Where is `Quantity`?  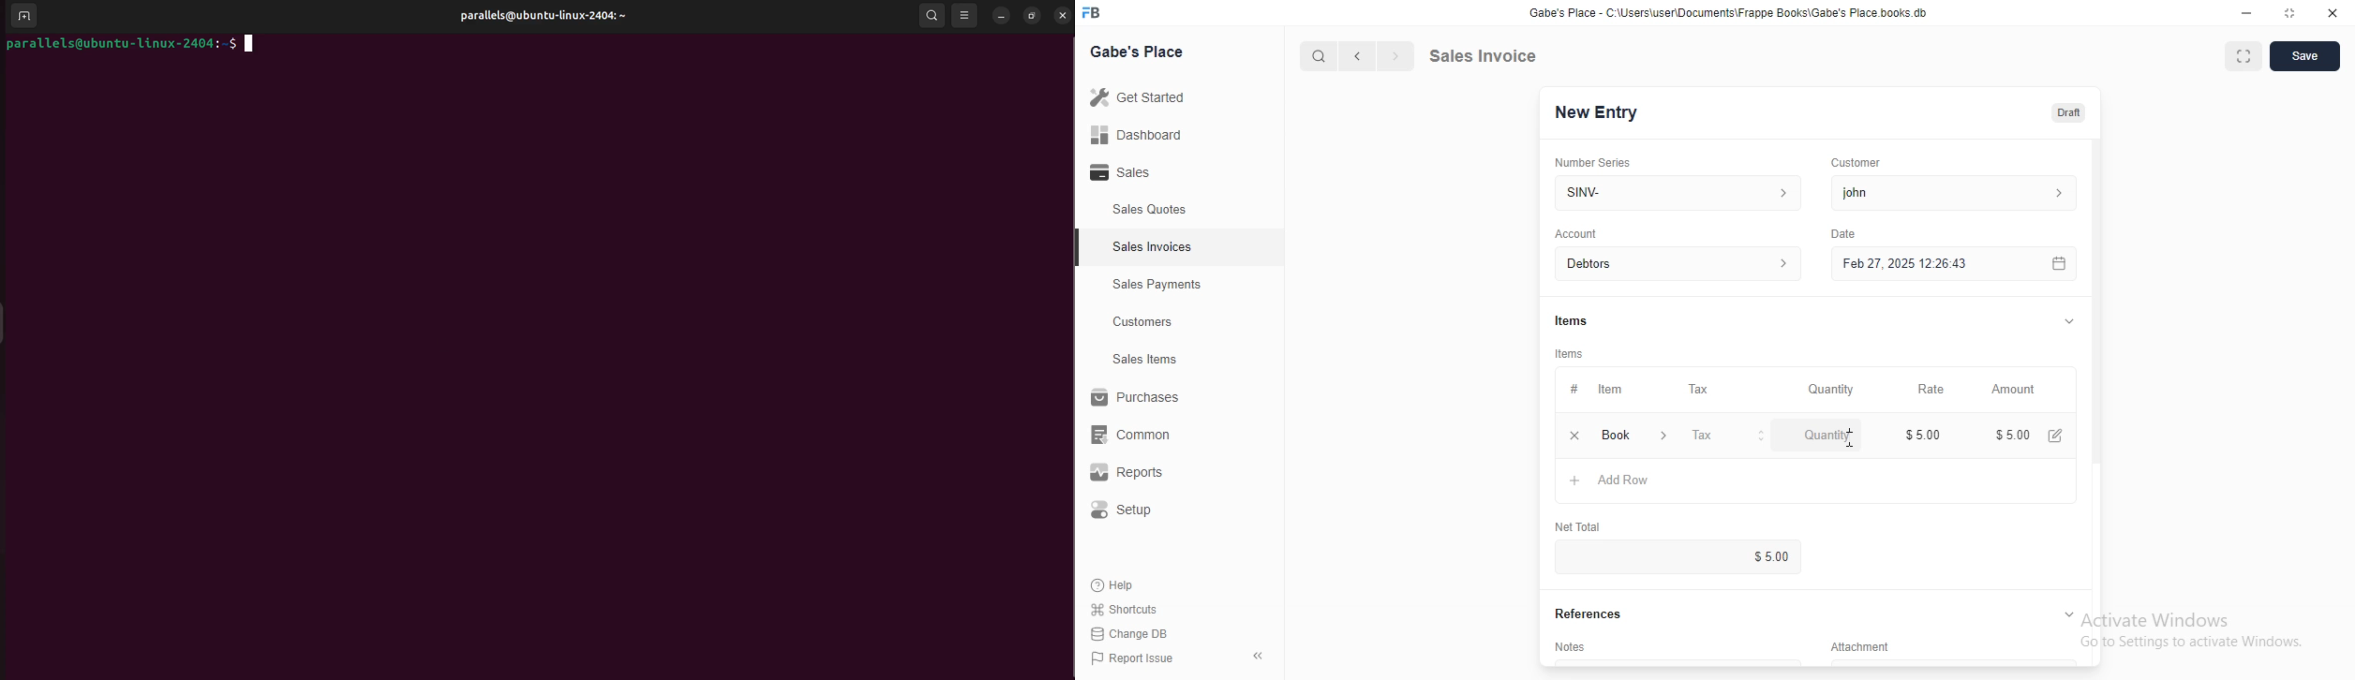
Quantity is located at coordinates (1831, 388).